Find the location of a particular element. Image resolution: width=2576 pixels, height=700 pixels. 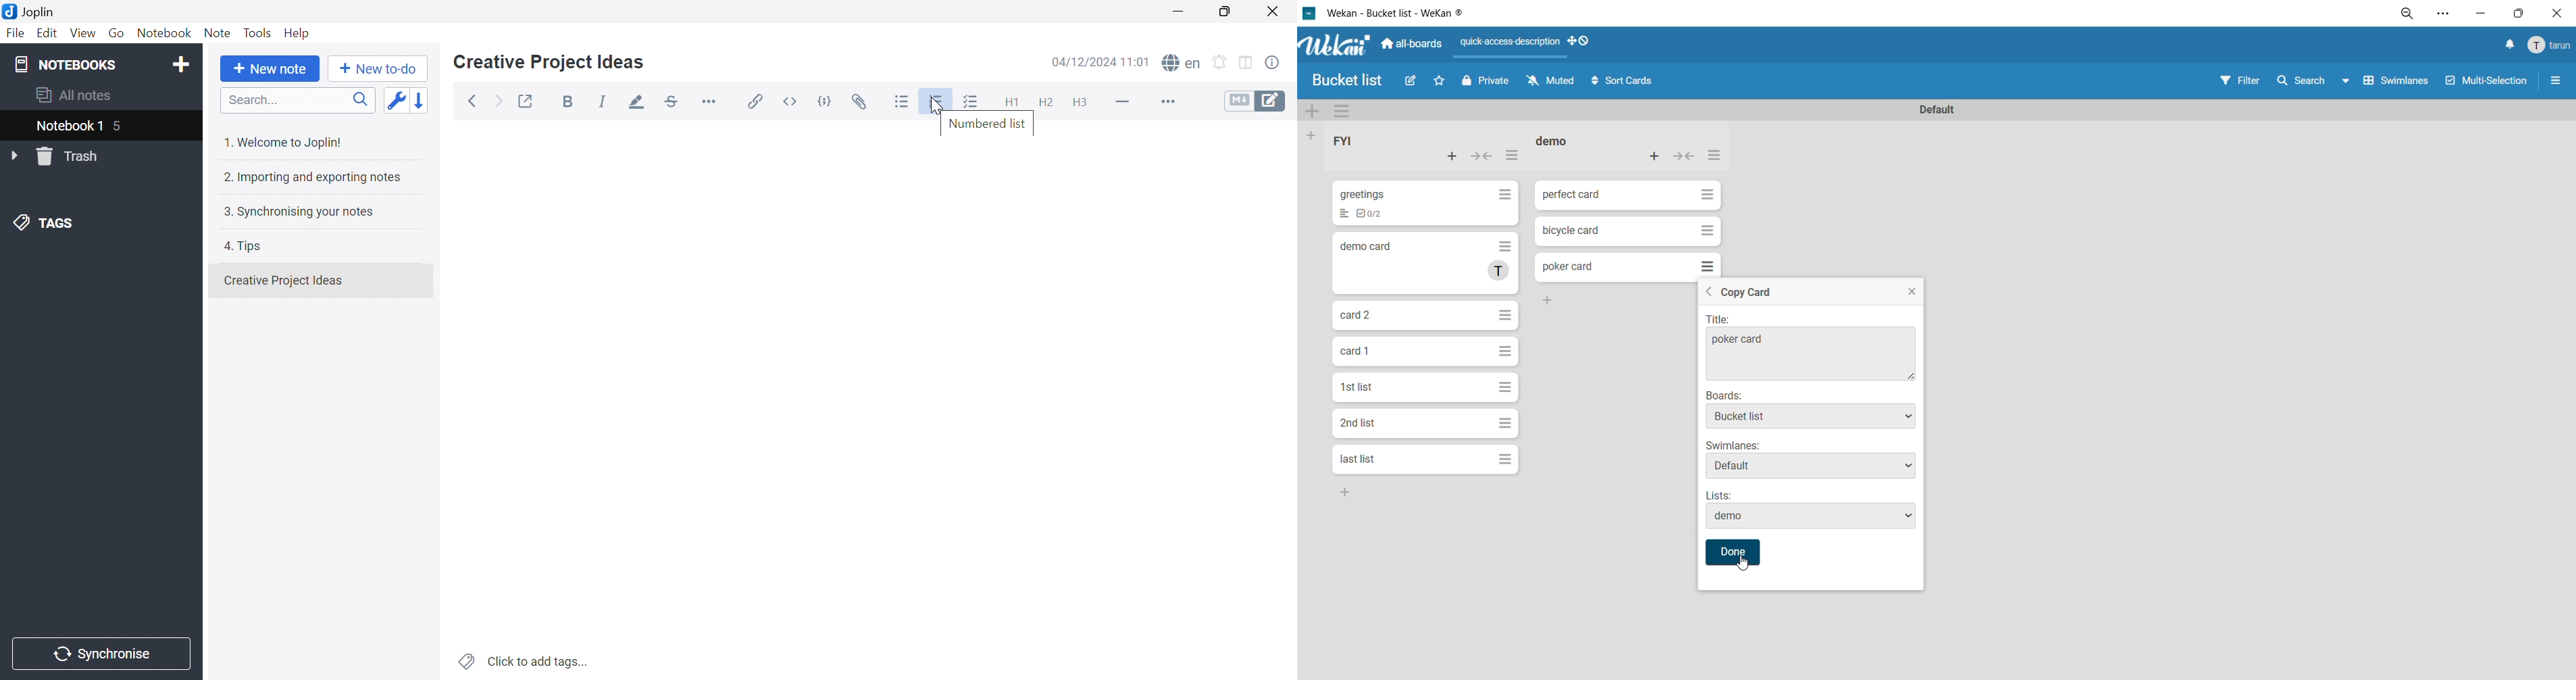

Add notebook is located at coordinates (181, 63).